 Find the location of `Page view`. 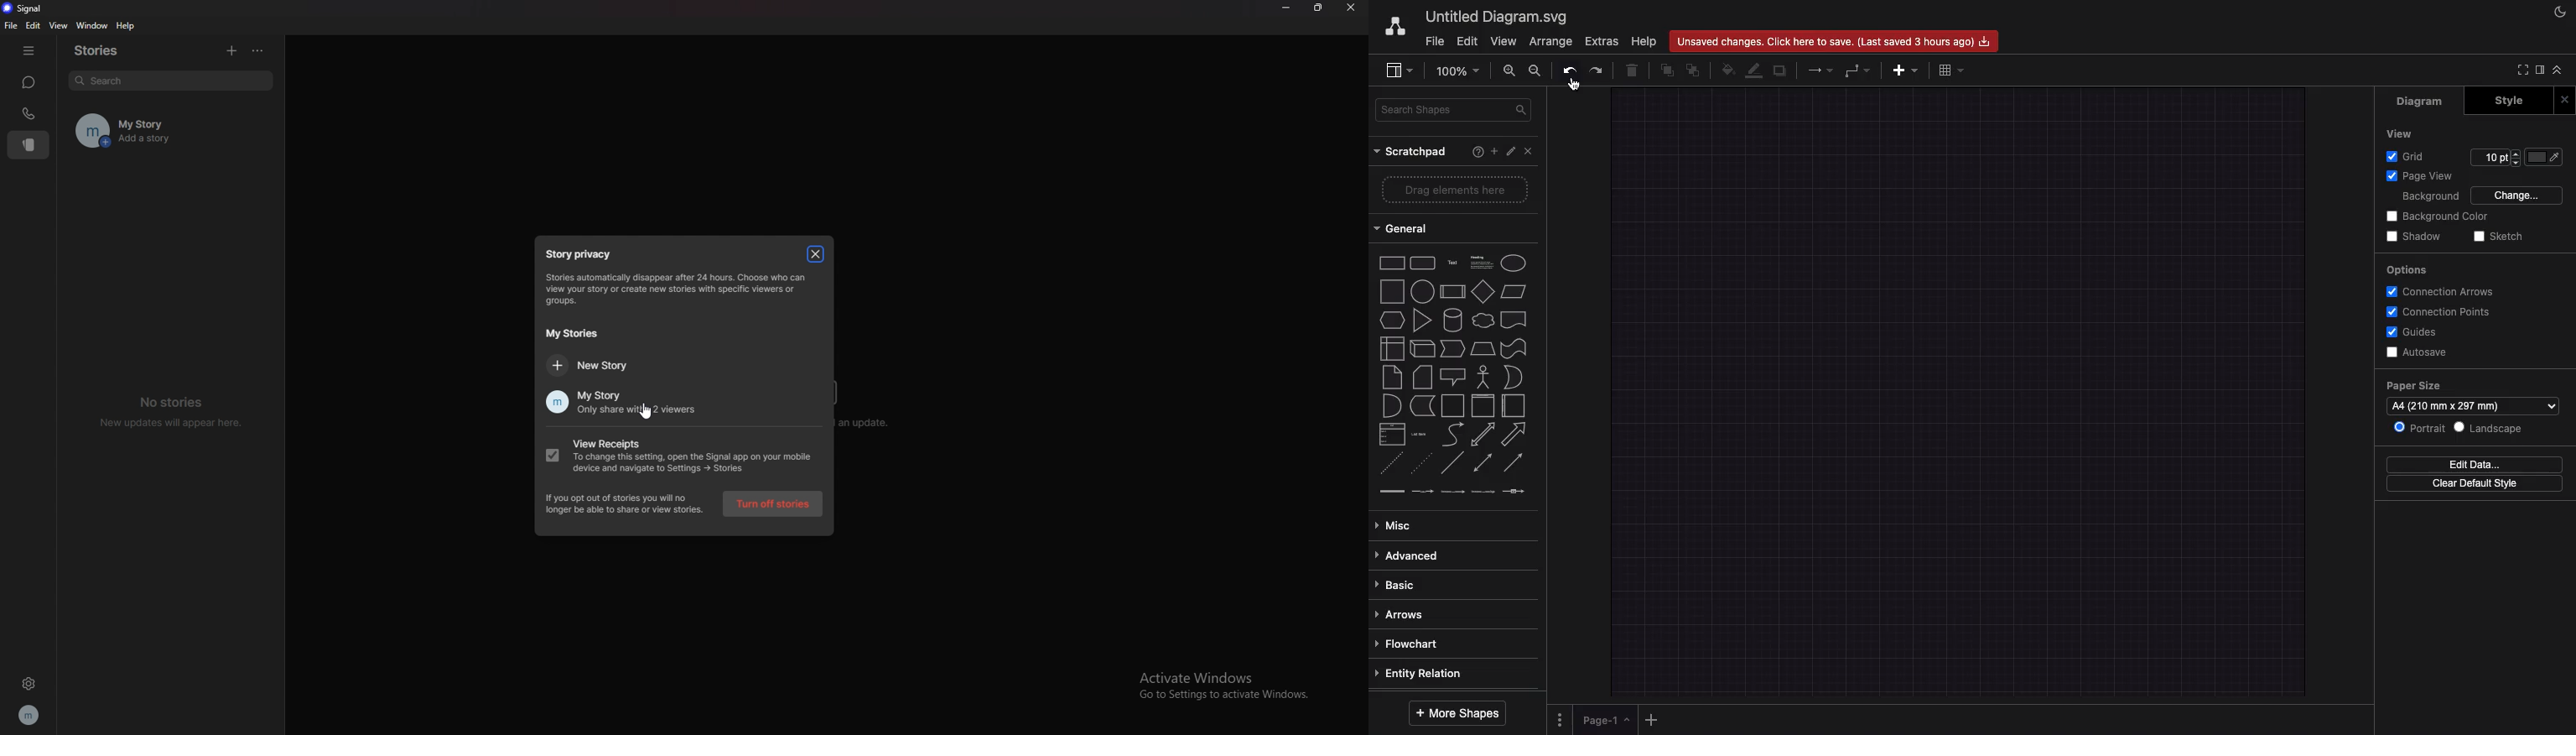

Page view is located at coordinates (2420, 176).